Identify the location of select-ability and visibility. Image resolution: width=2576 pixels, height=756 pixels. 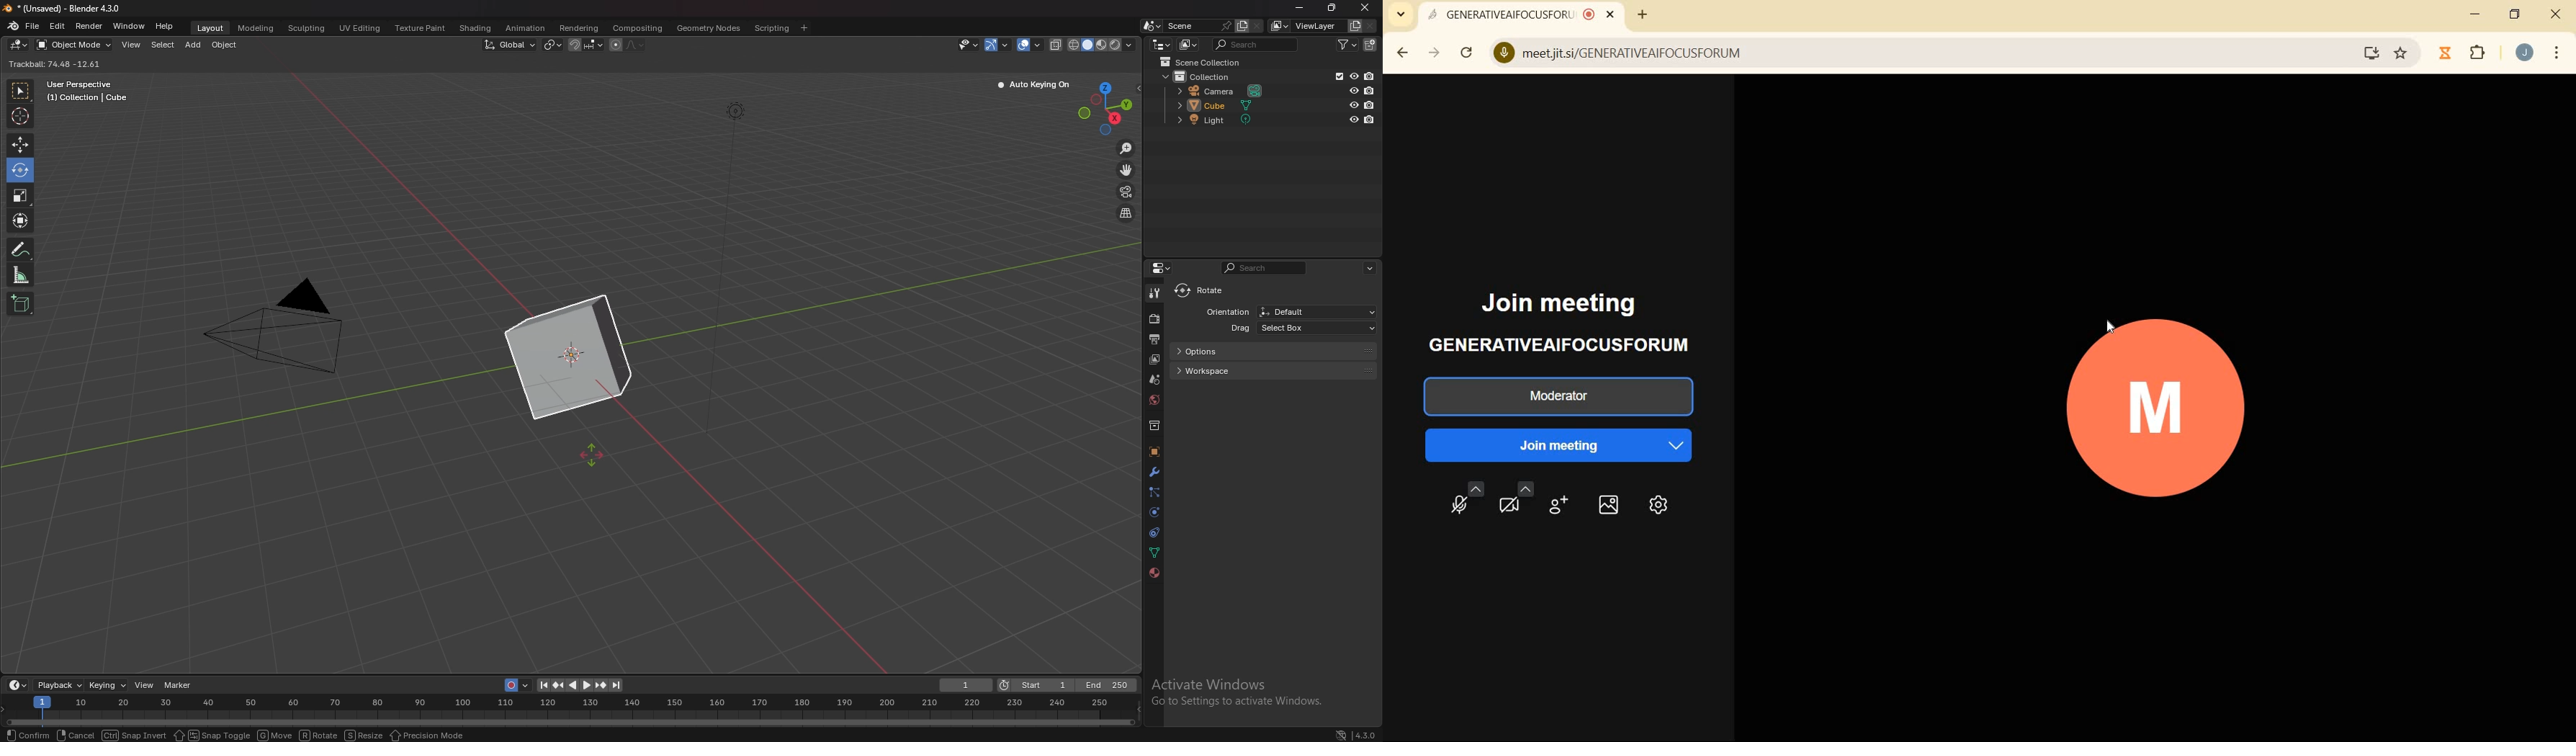
(968, 44).